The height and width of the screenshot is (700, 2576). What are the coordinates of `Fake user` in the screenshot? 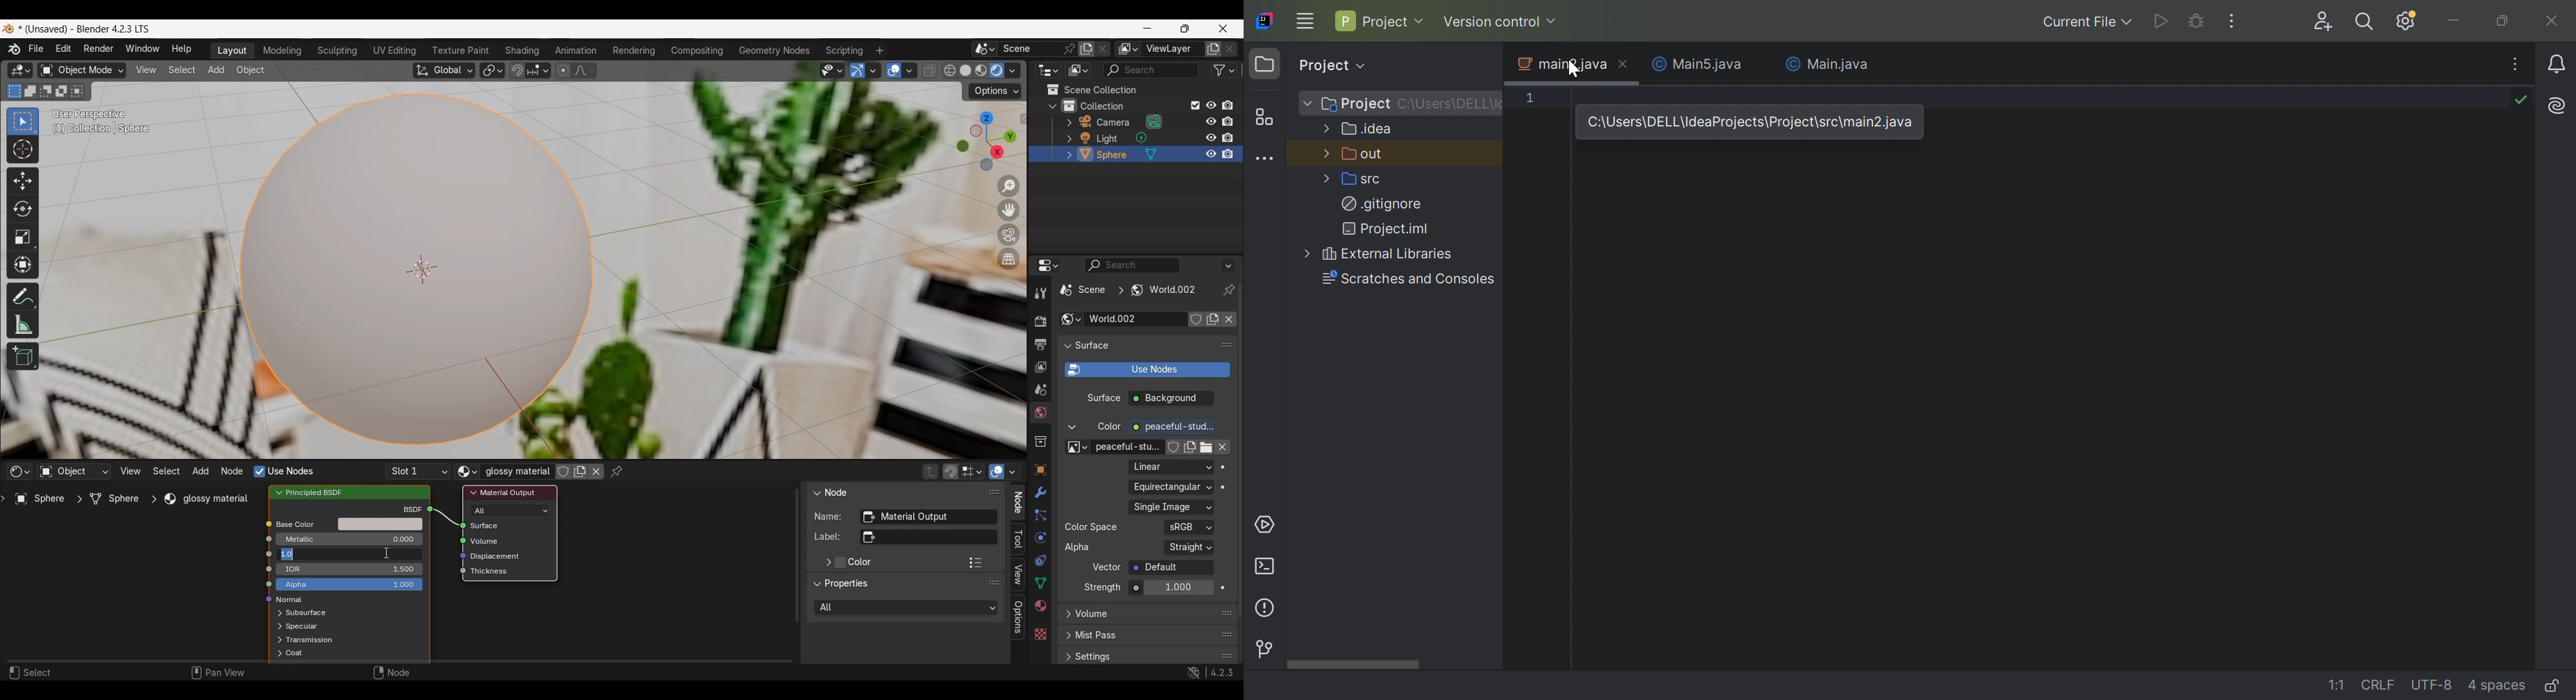 It's located at (564, 472).